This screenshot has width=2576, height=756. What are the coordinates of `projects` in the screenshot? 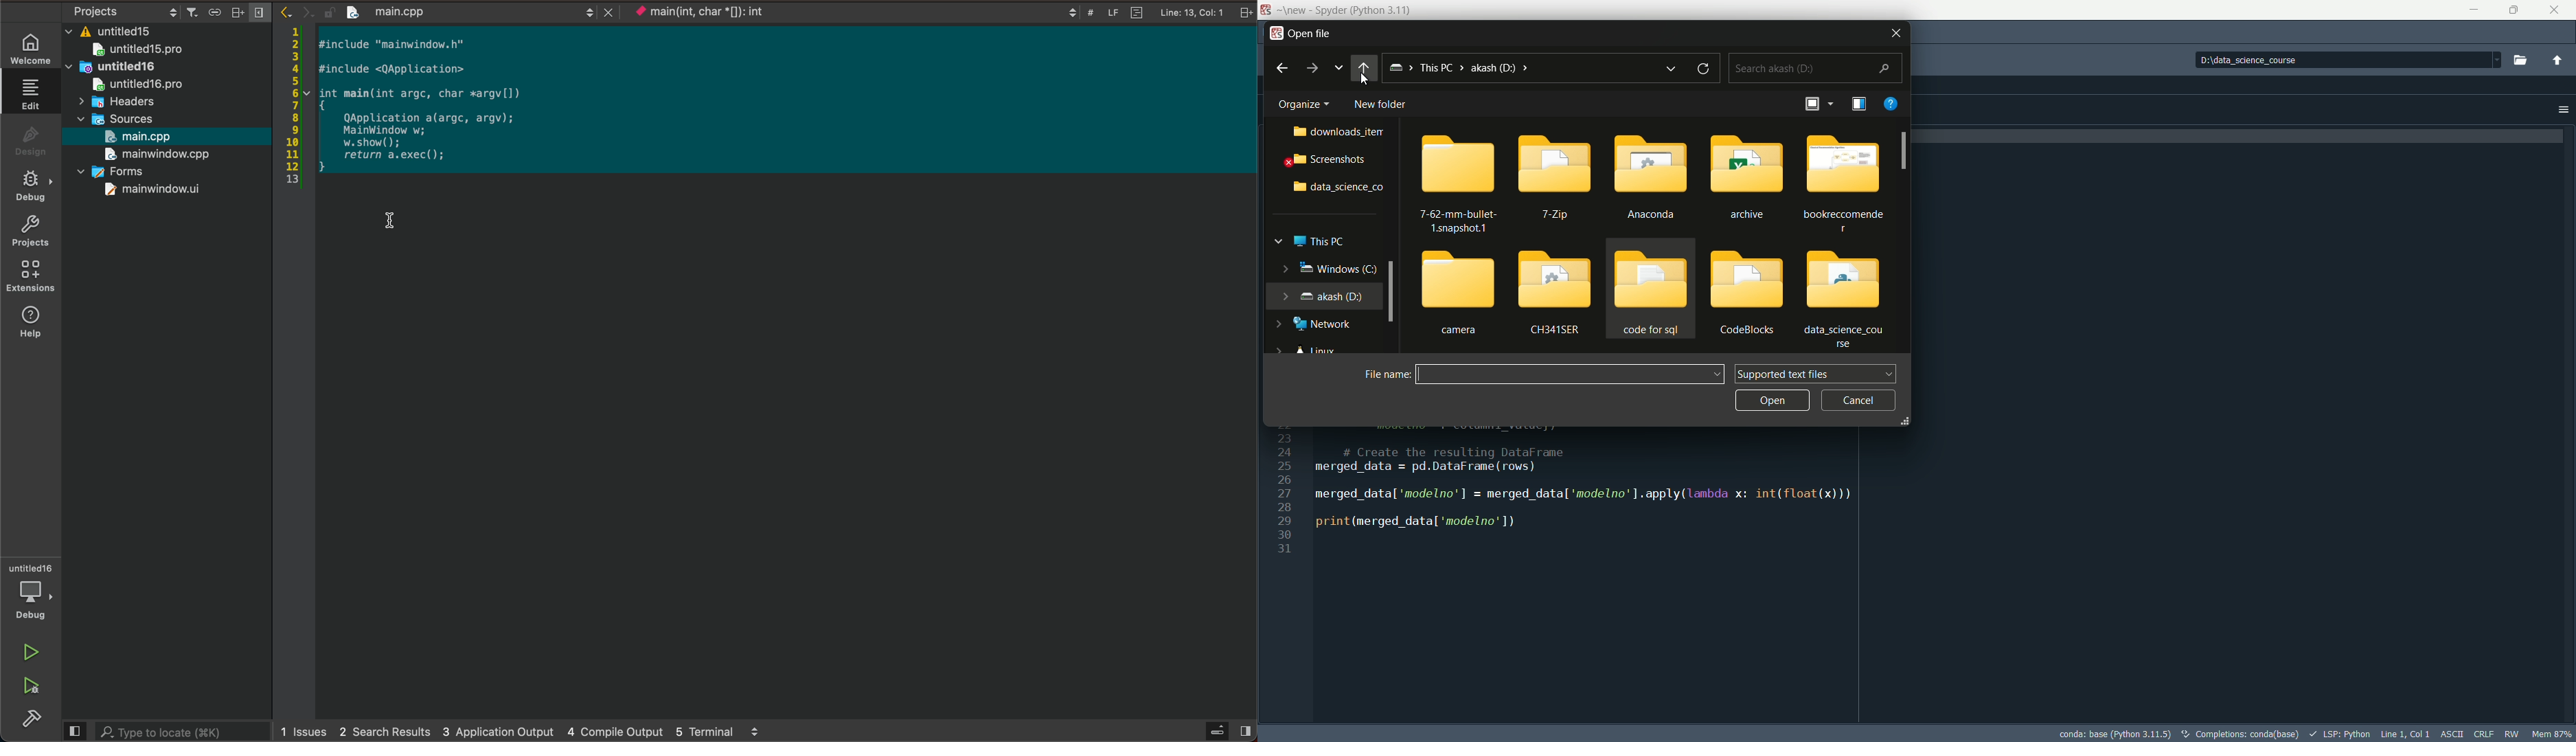 It's located at (36, 234).